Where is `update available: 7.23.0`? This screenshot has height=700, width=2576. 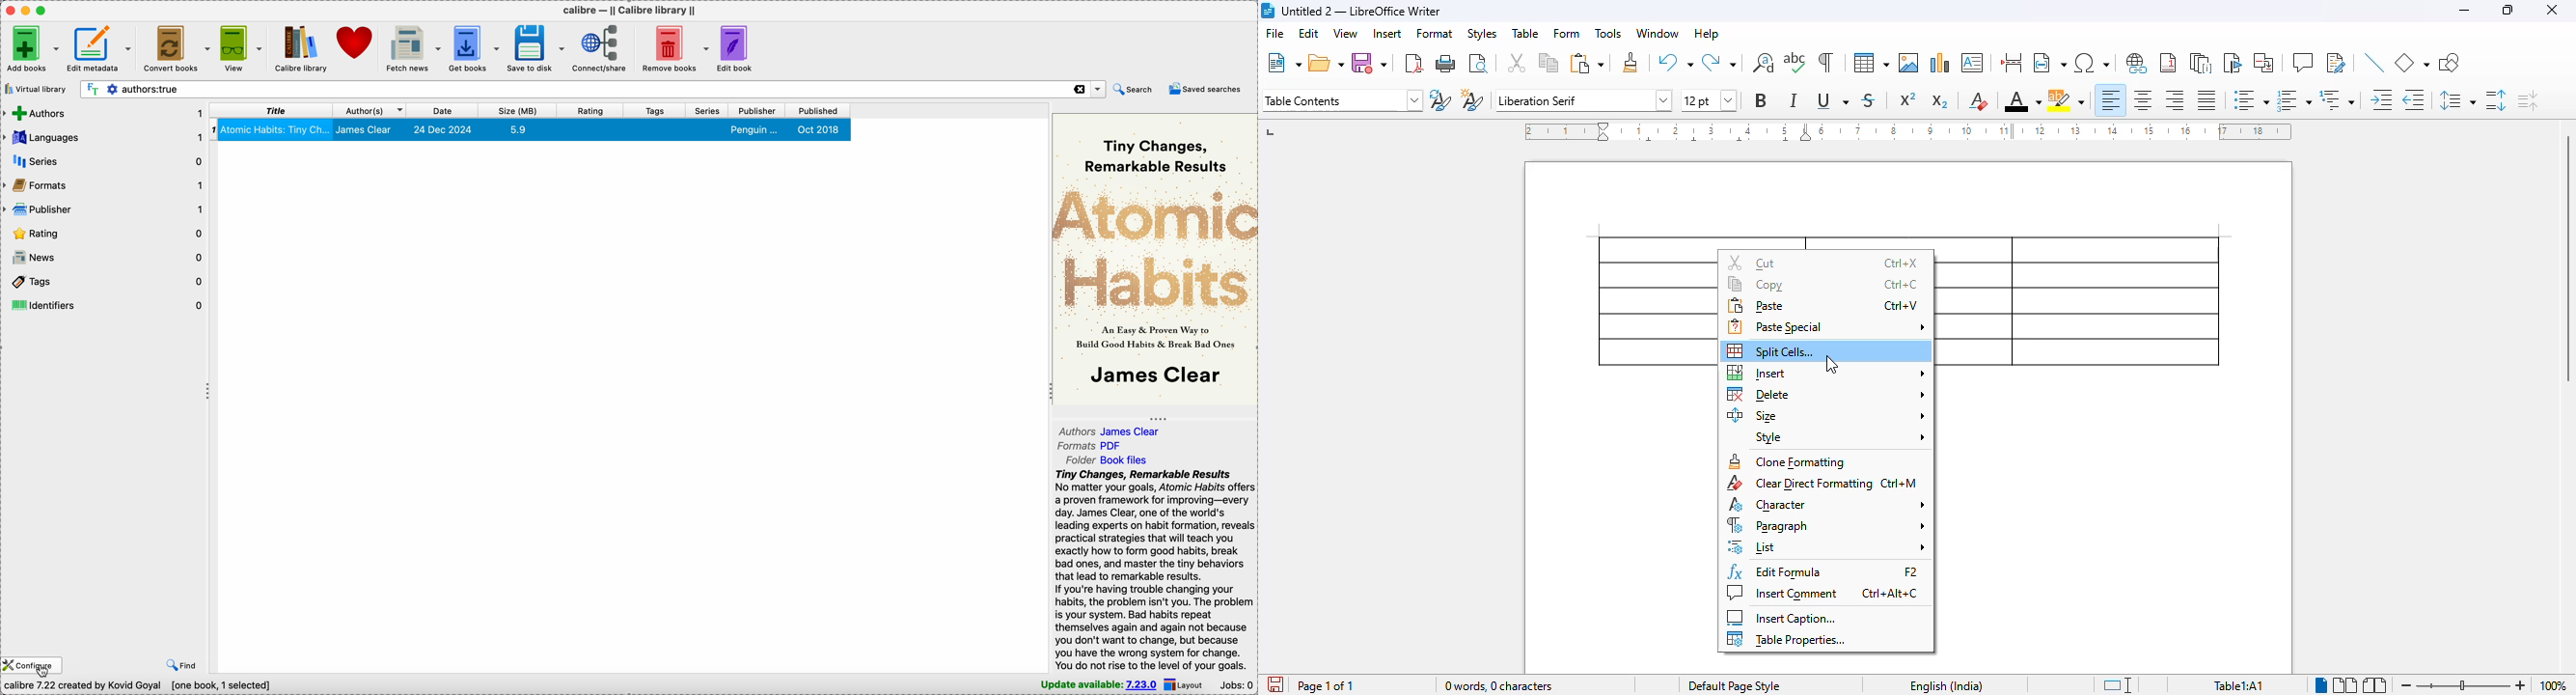 update available: 7.23.0 is located at coordinates (1098, 685).